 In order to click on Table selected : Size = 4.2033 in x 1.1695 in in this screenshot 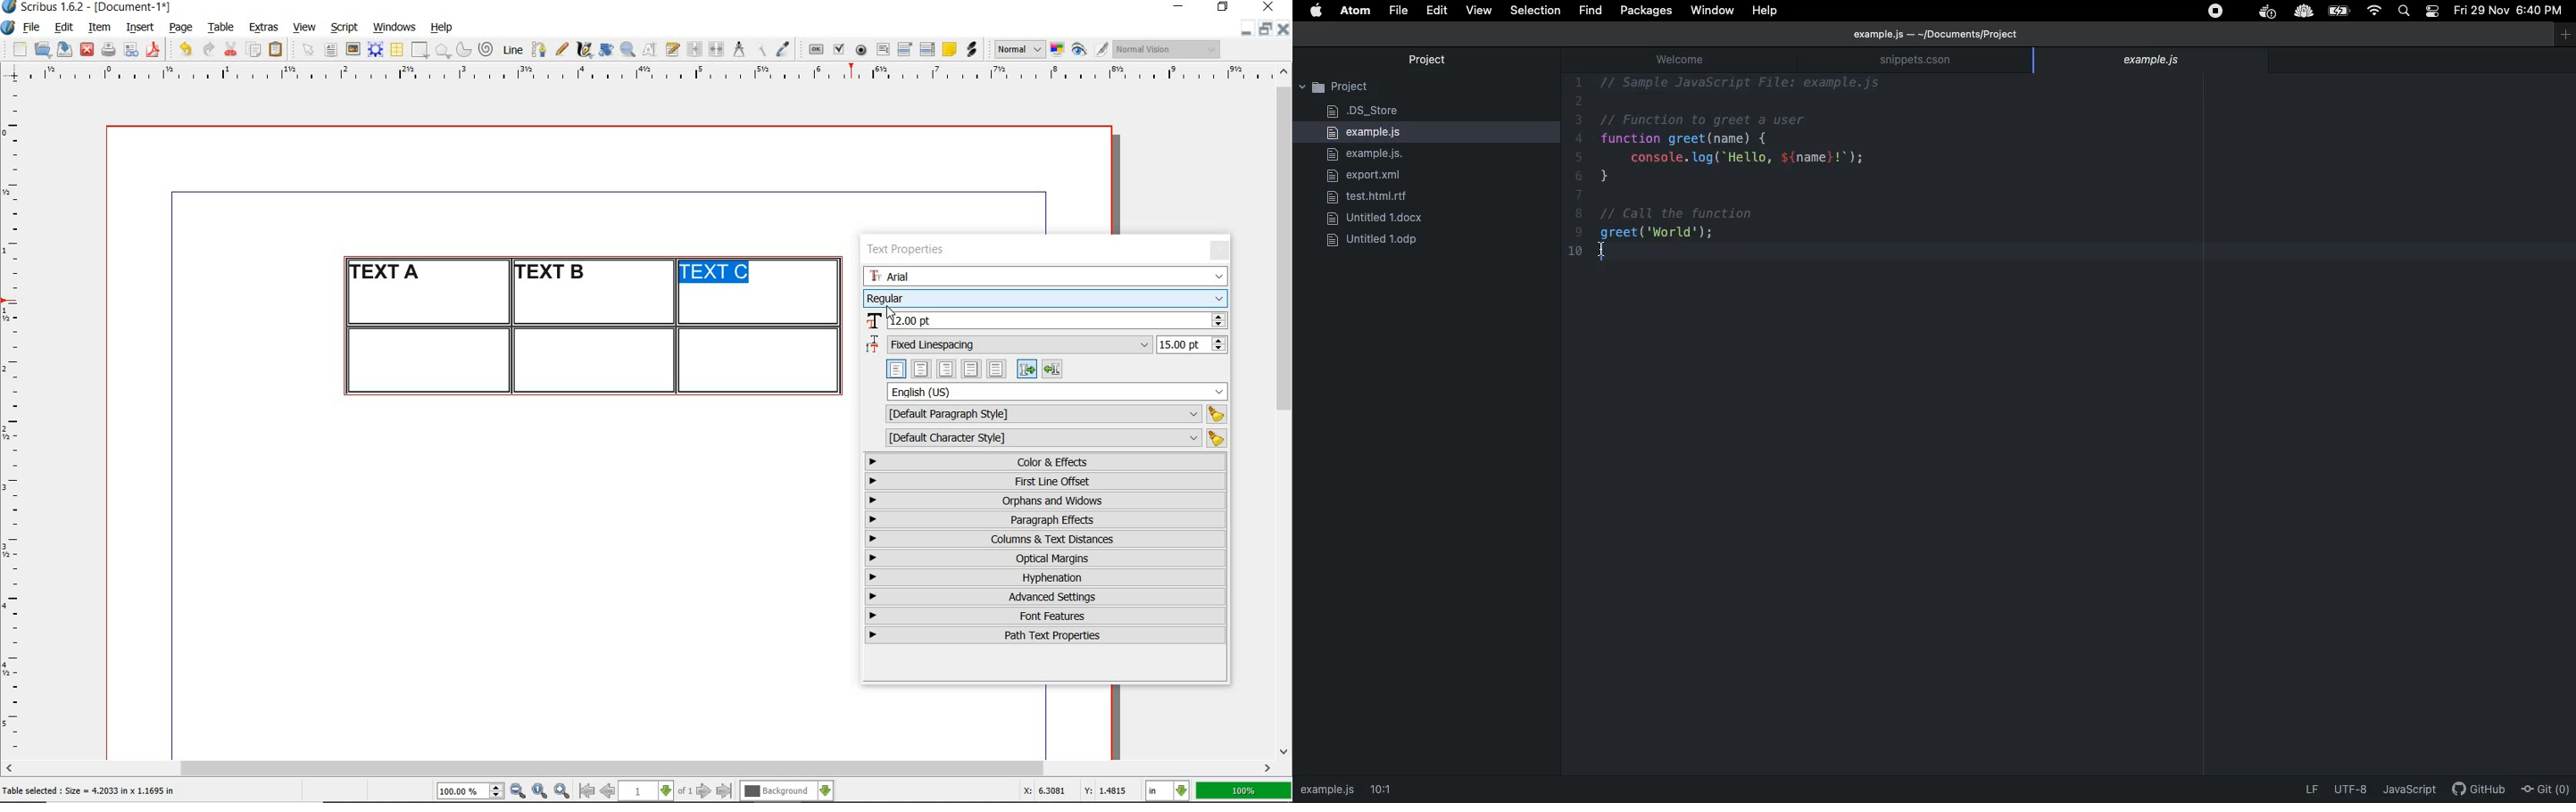, I will do `click(89, 790)`.